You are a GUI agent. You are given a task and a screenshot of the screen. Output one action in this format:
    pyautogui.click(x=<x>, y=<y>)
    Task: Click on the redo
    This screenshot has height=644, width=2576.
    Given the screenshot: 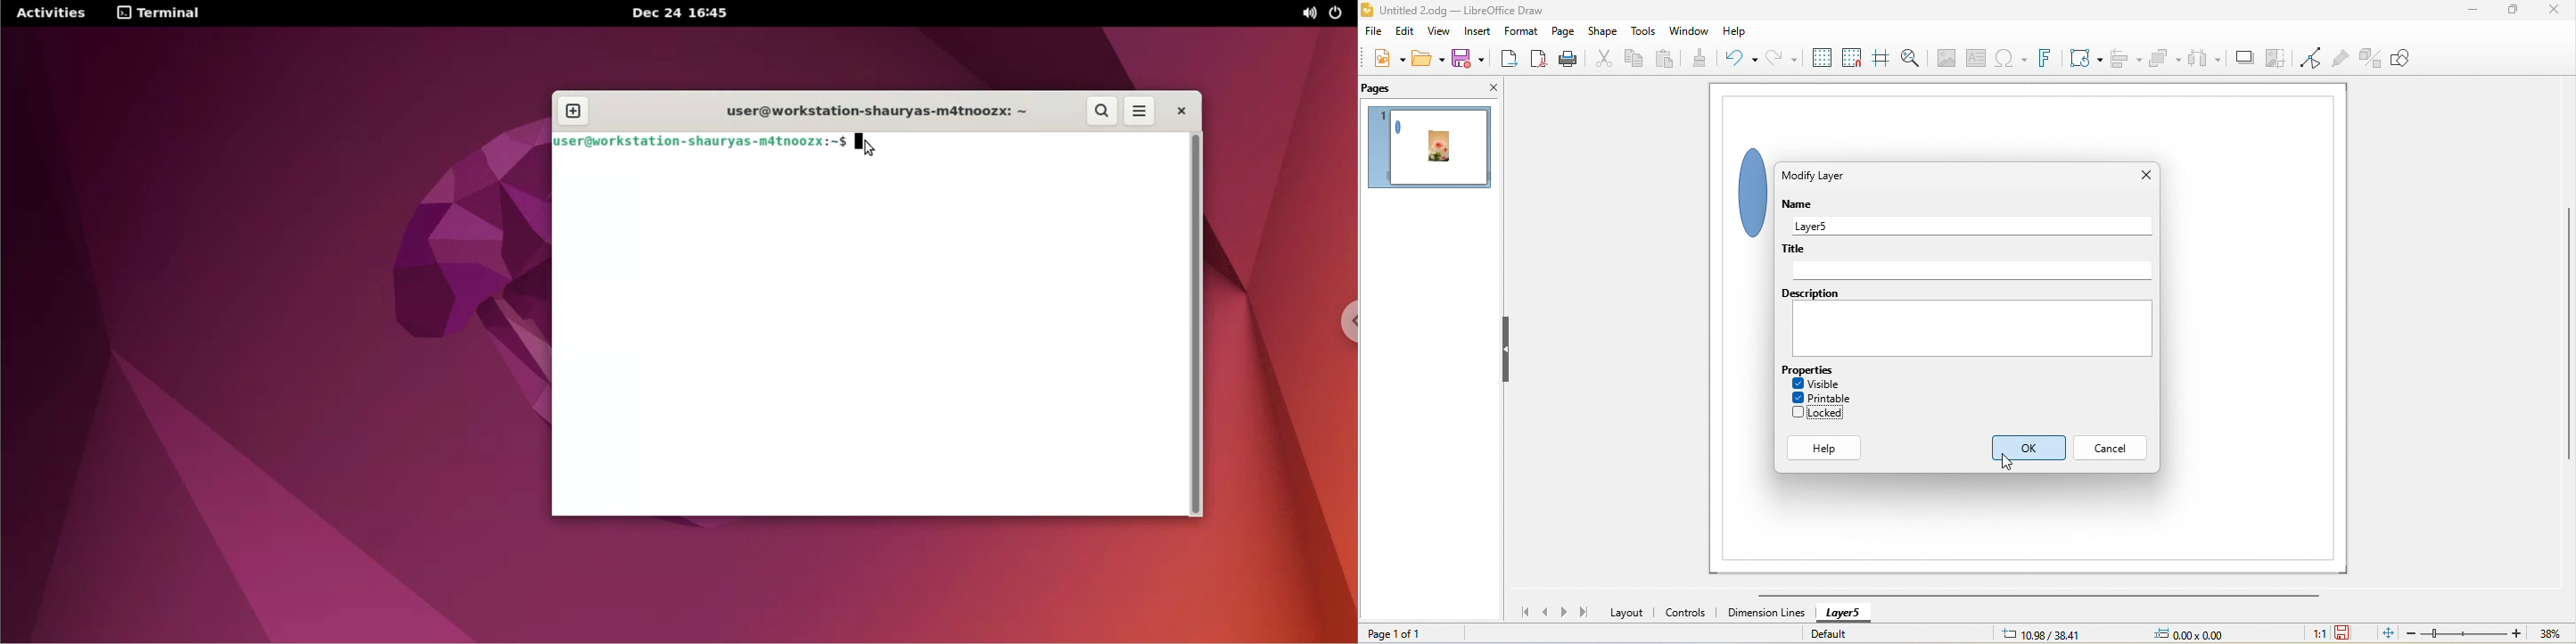 What is the action you would take?
    pyautogui.click(x=1780, y=60)
    